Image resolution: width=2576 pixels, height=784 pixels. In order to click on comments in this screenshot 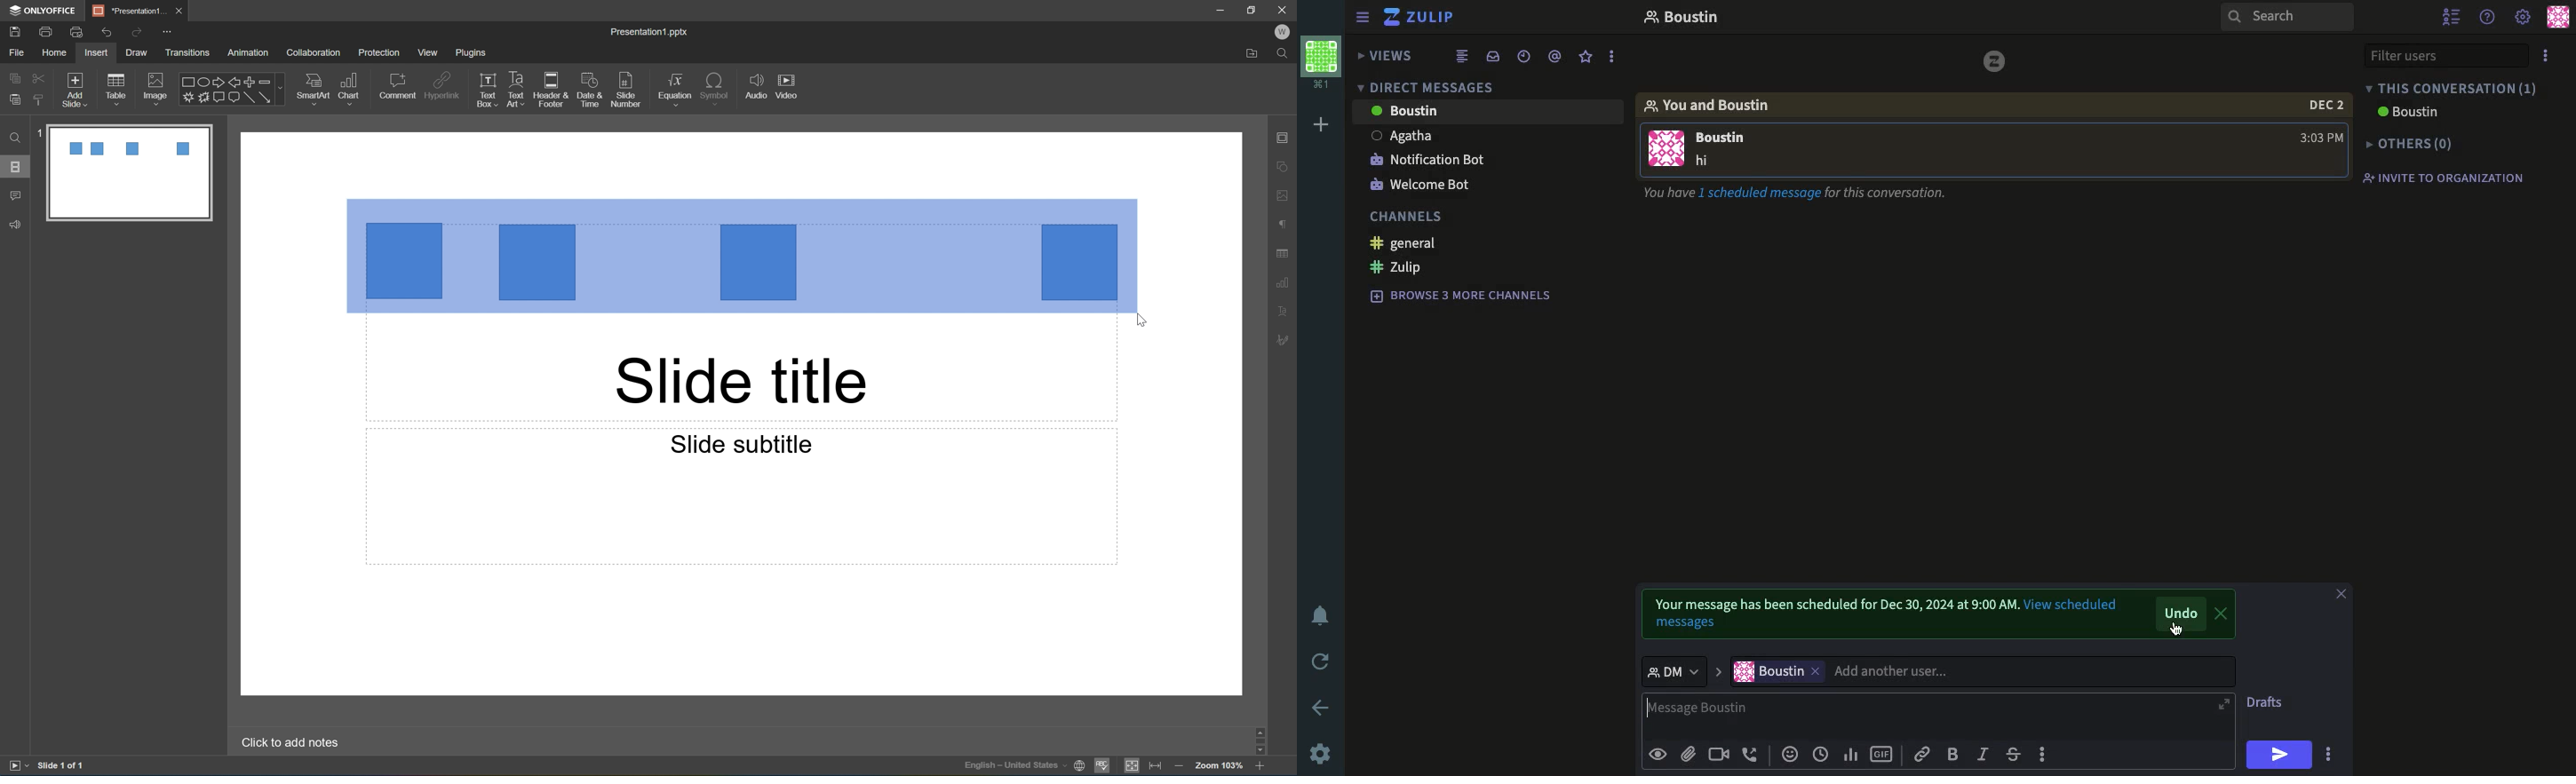, I will do `click(15, 196)`.